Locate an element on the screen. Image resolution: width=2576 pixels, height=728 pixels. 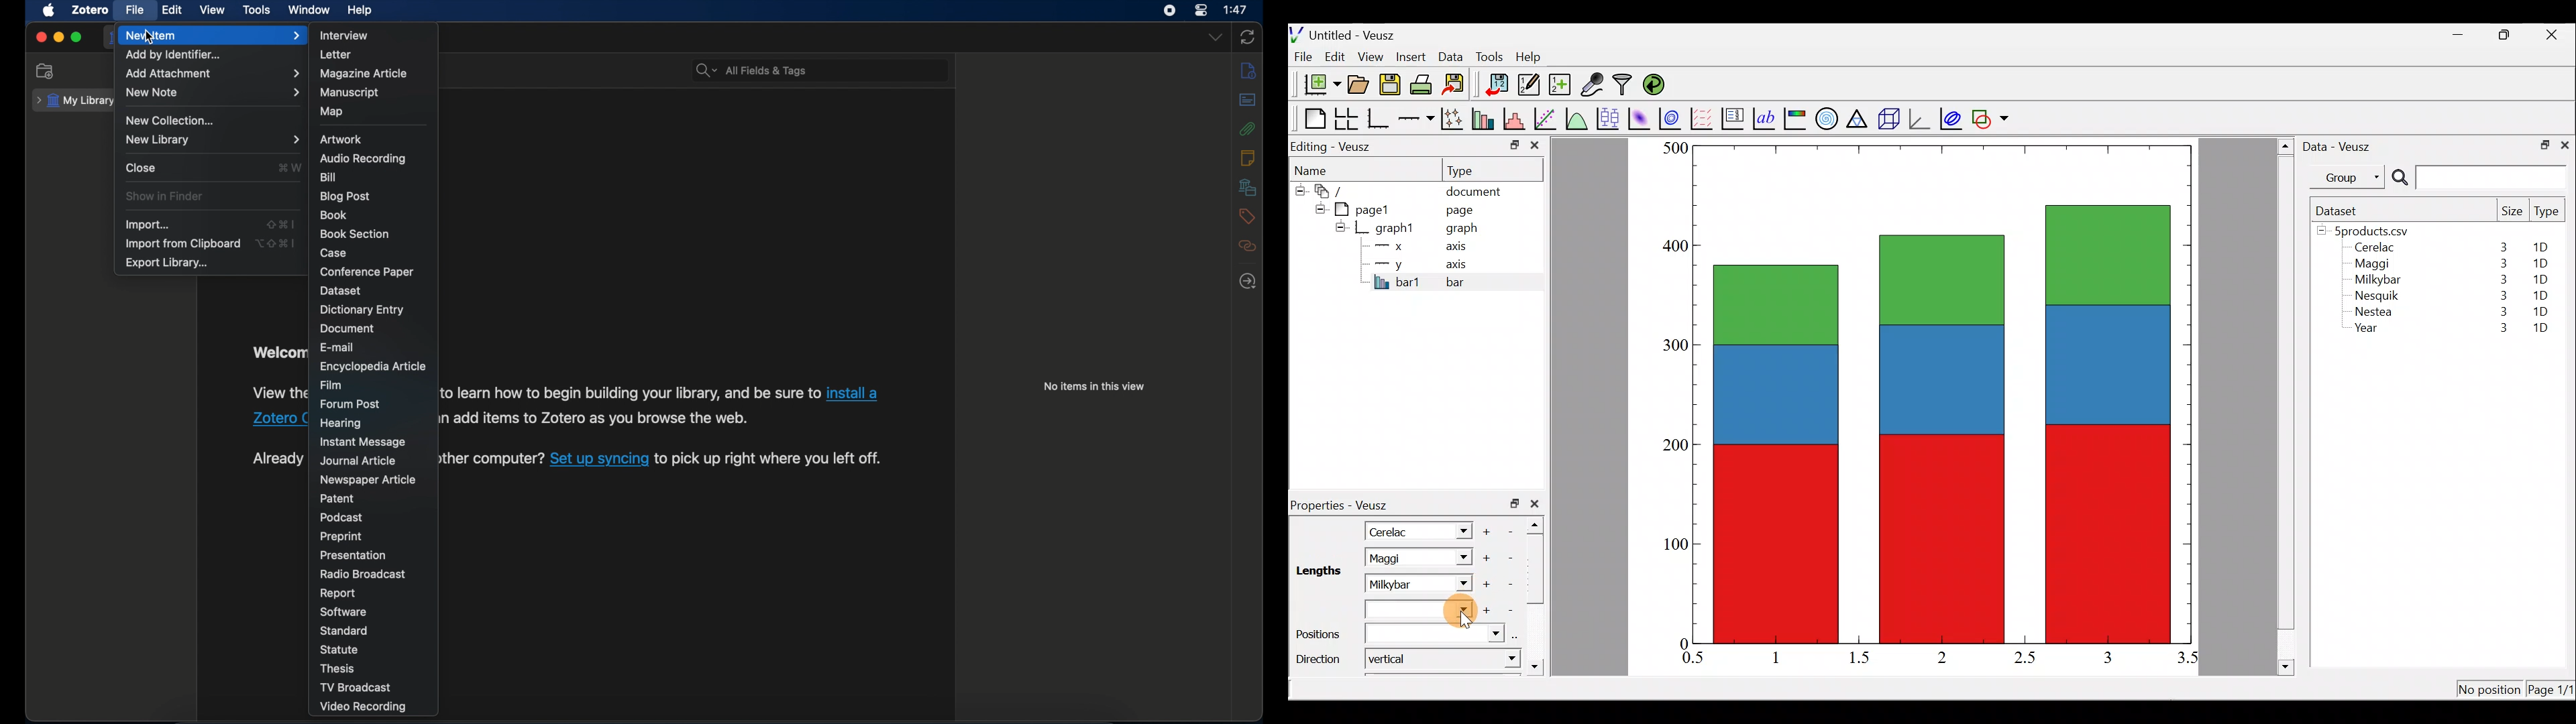
forum post is located at coordinates (351, 404).